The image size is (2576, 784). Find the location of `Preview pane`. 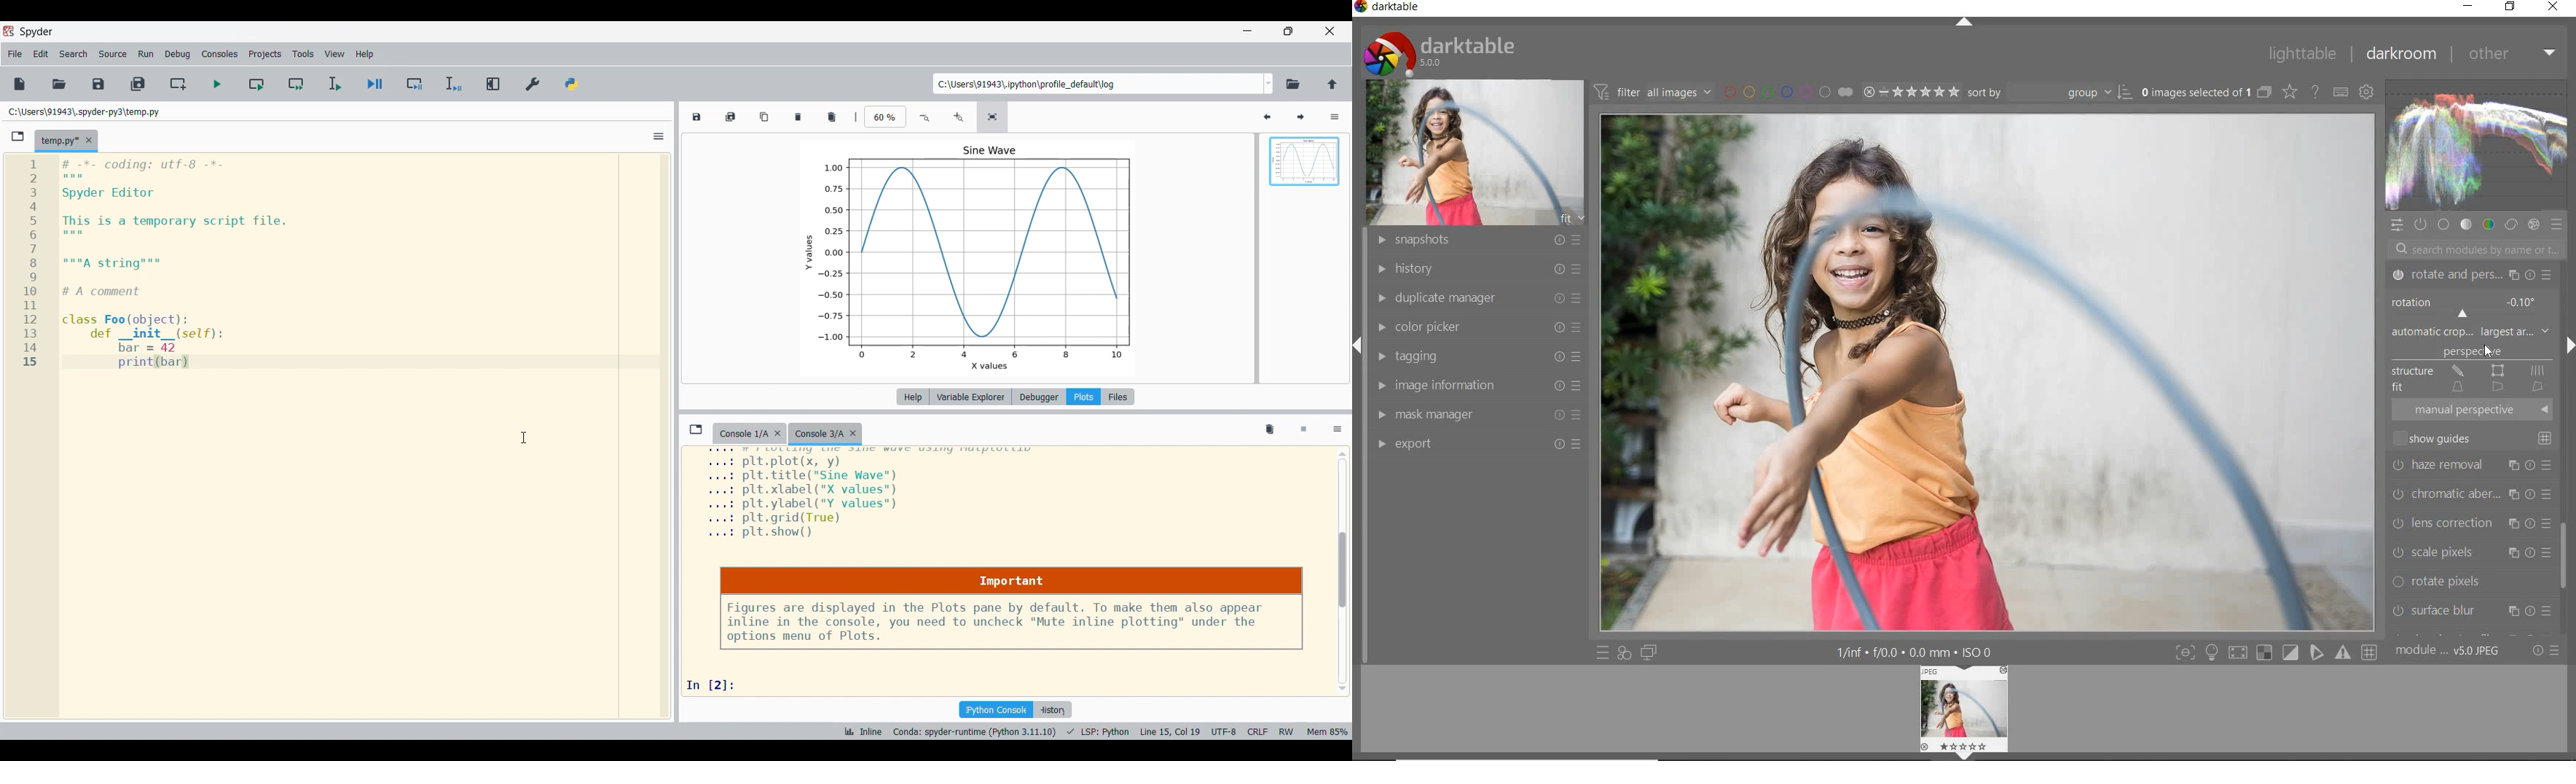

Preview pane is located at coordinates (1305, 173).